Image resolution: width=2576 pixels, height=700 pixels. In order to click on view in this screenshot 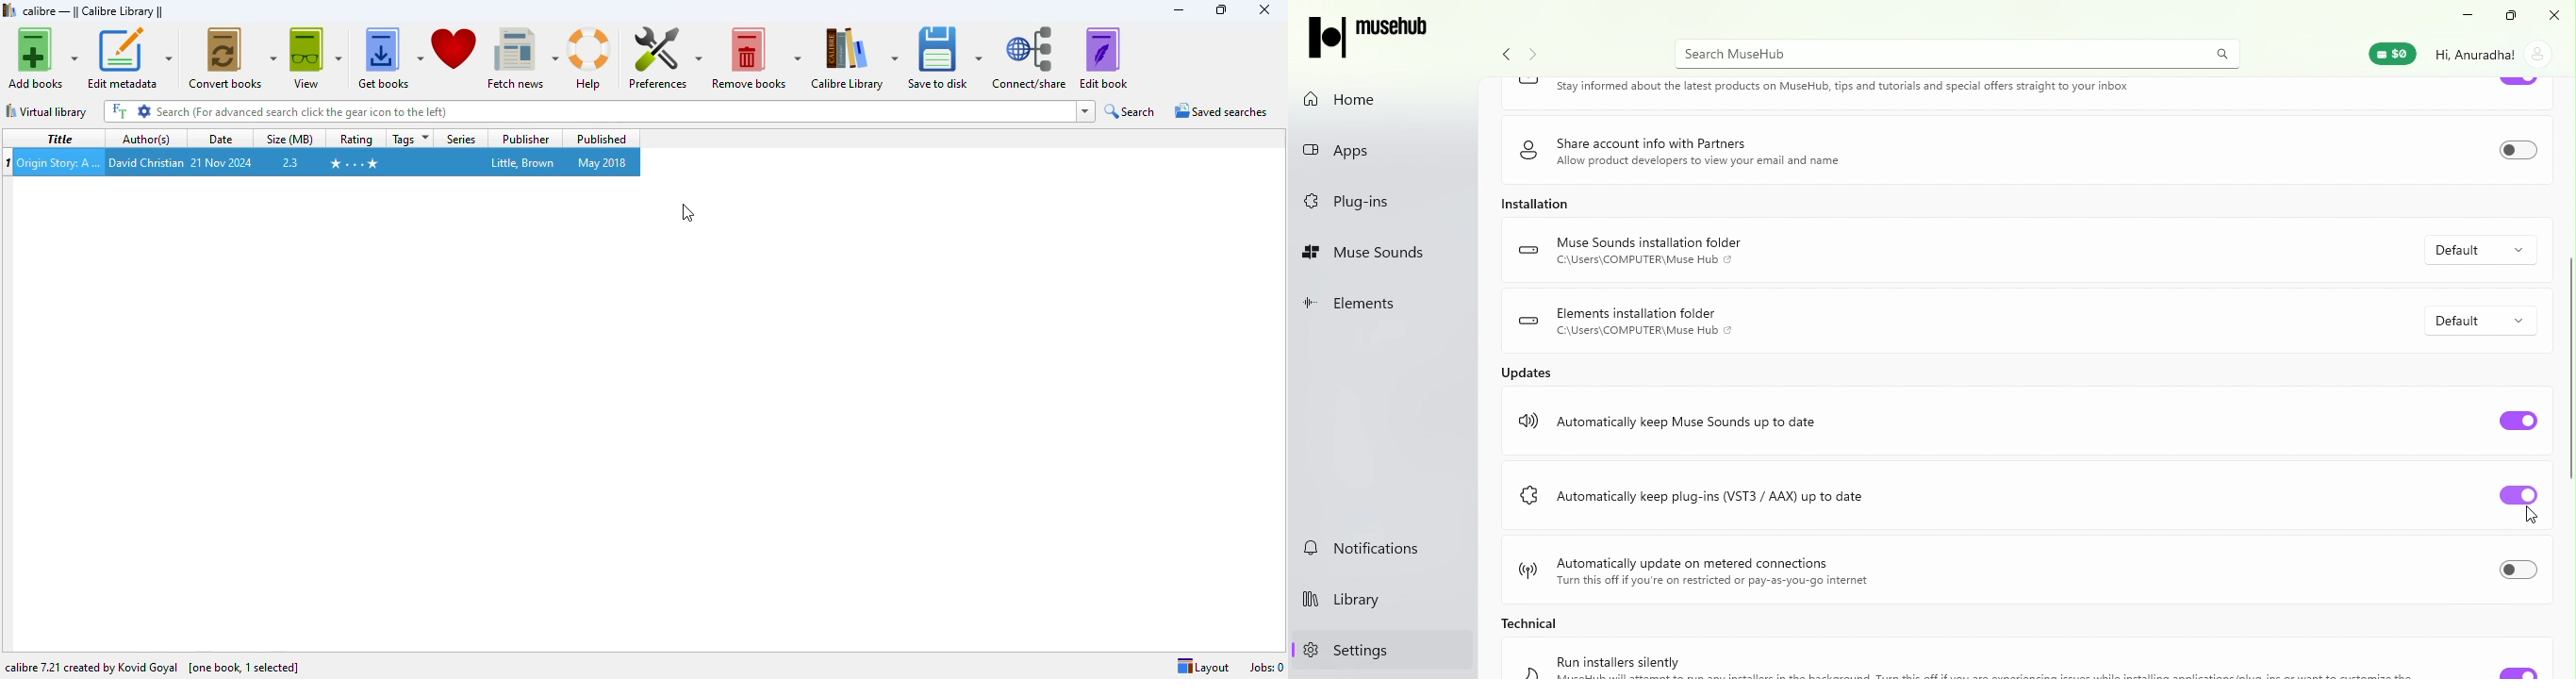, I will do `click(316, 58)`.